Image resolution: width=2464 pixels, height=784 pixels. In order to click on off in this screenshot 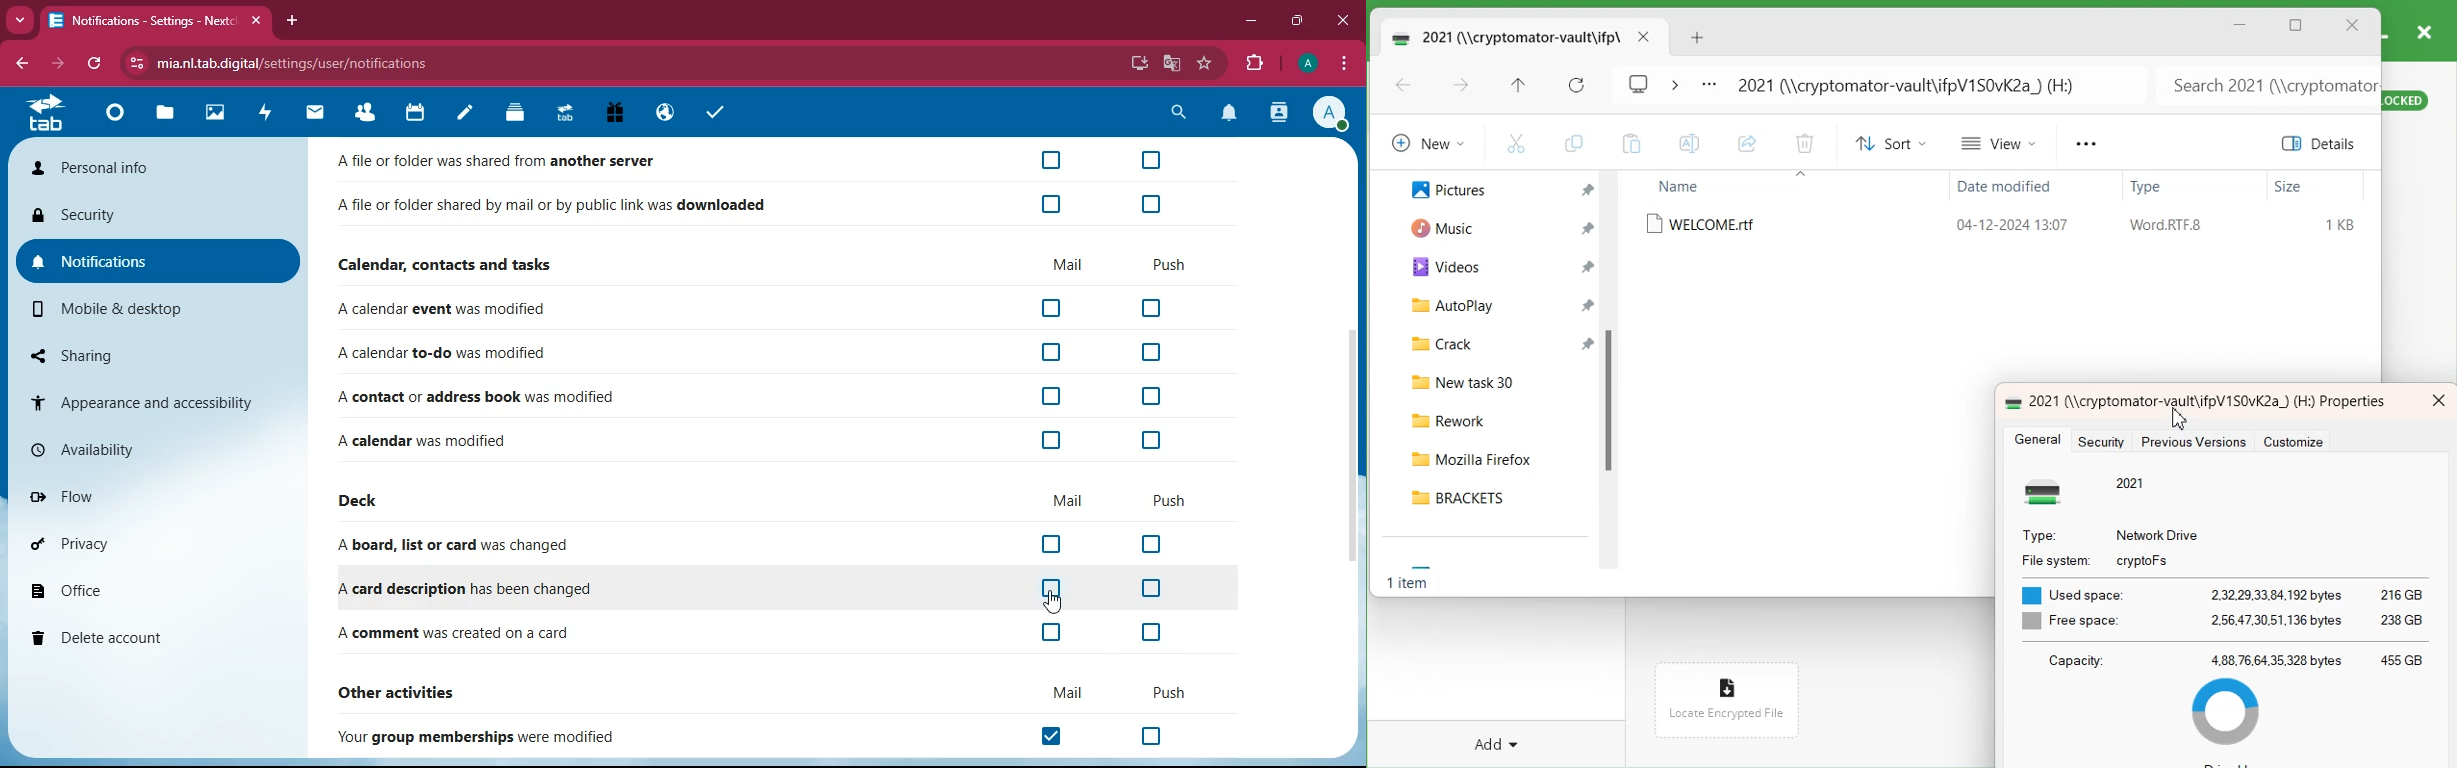, I will do `click(1151, 397)`.